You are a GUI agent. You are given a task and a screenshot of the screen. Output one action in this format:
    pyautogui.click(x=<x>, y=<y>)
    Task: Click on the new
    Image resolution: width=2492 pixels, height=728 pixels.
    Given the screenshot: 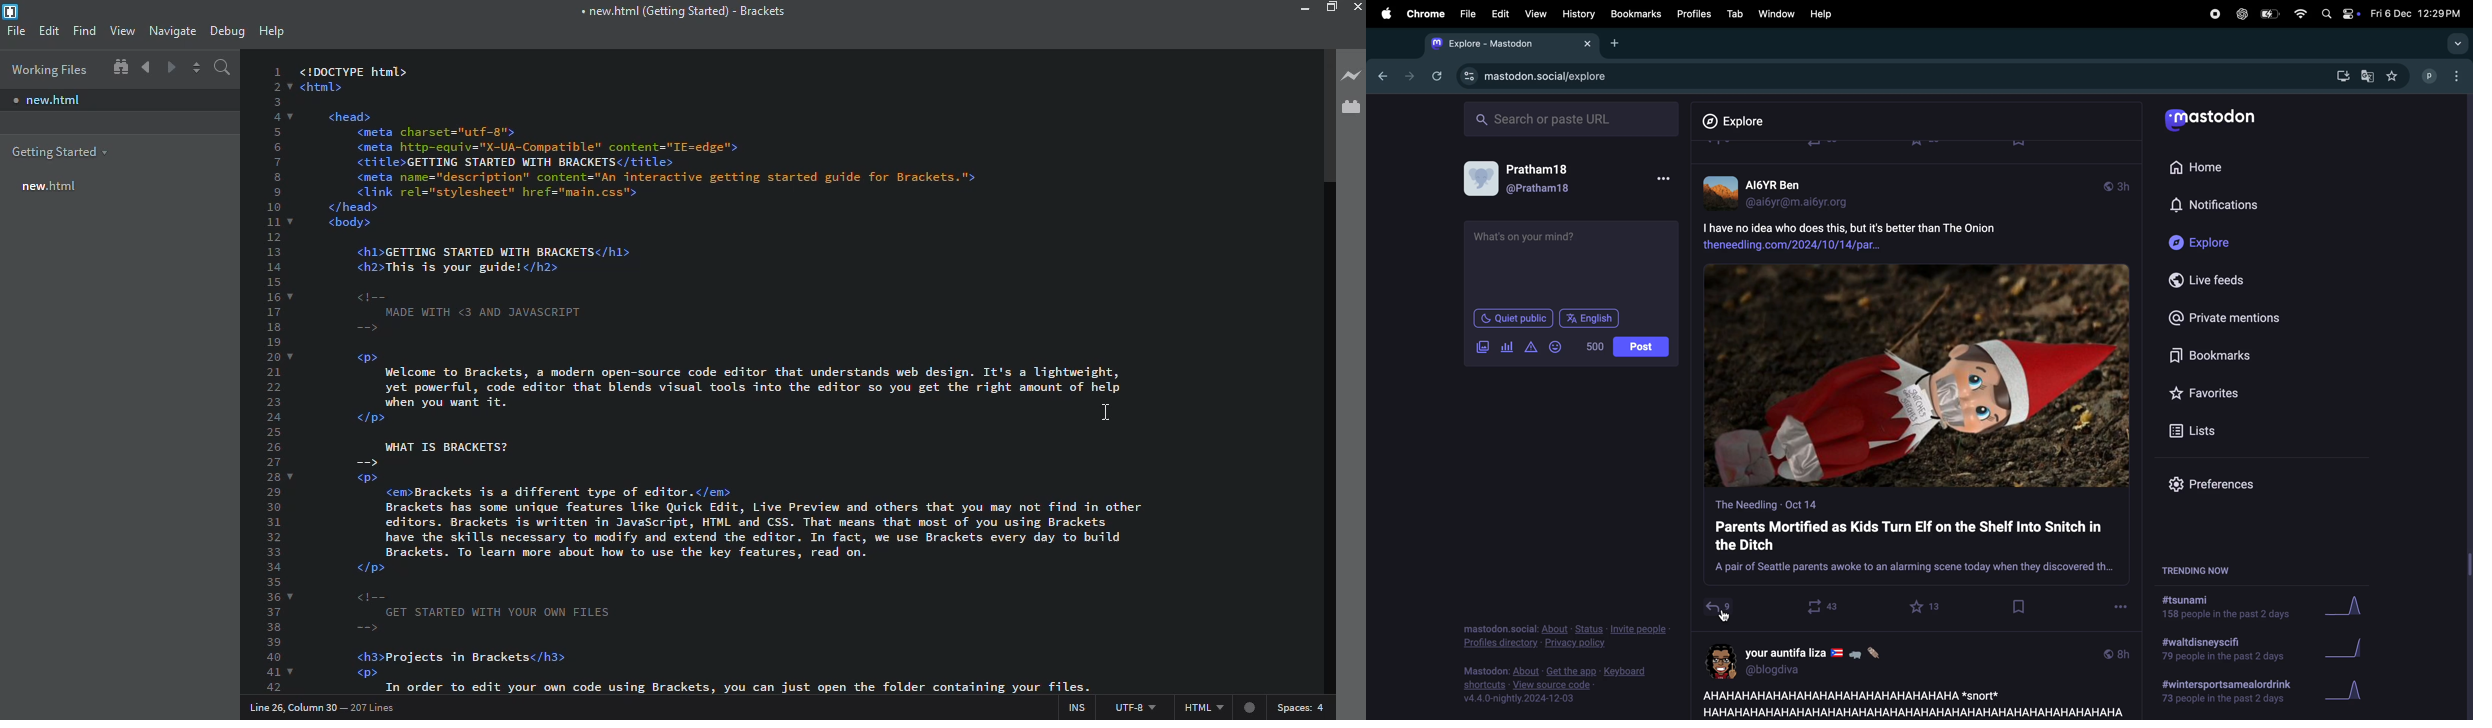 What is the action you would take?
    pyautogui.click(x=51, y=185)
    